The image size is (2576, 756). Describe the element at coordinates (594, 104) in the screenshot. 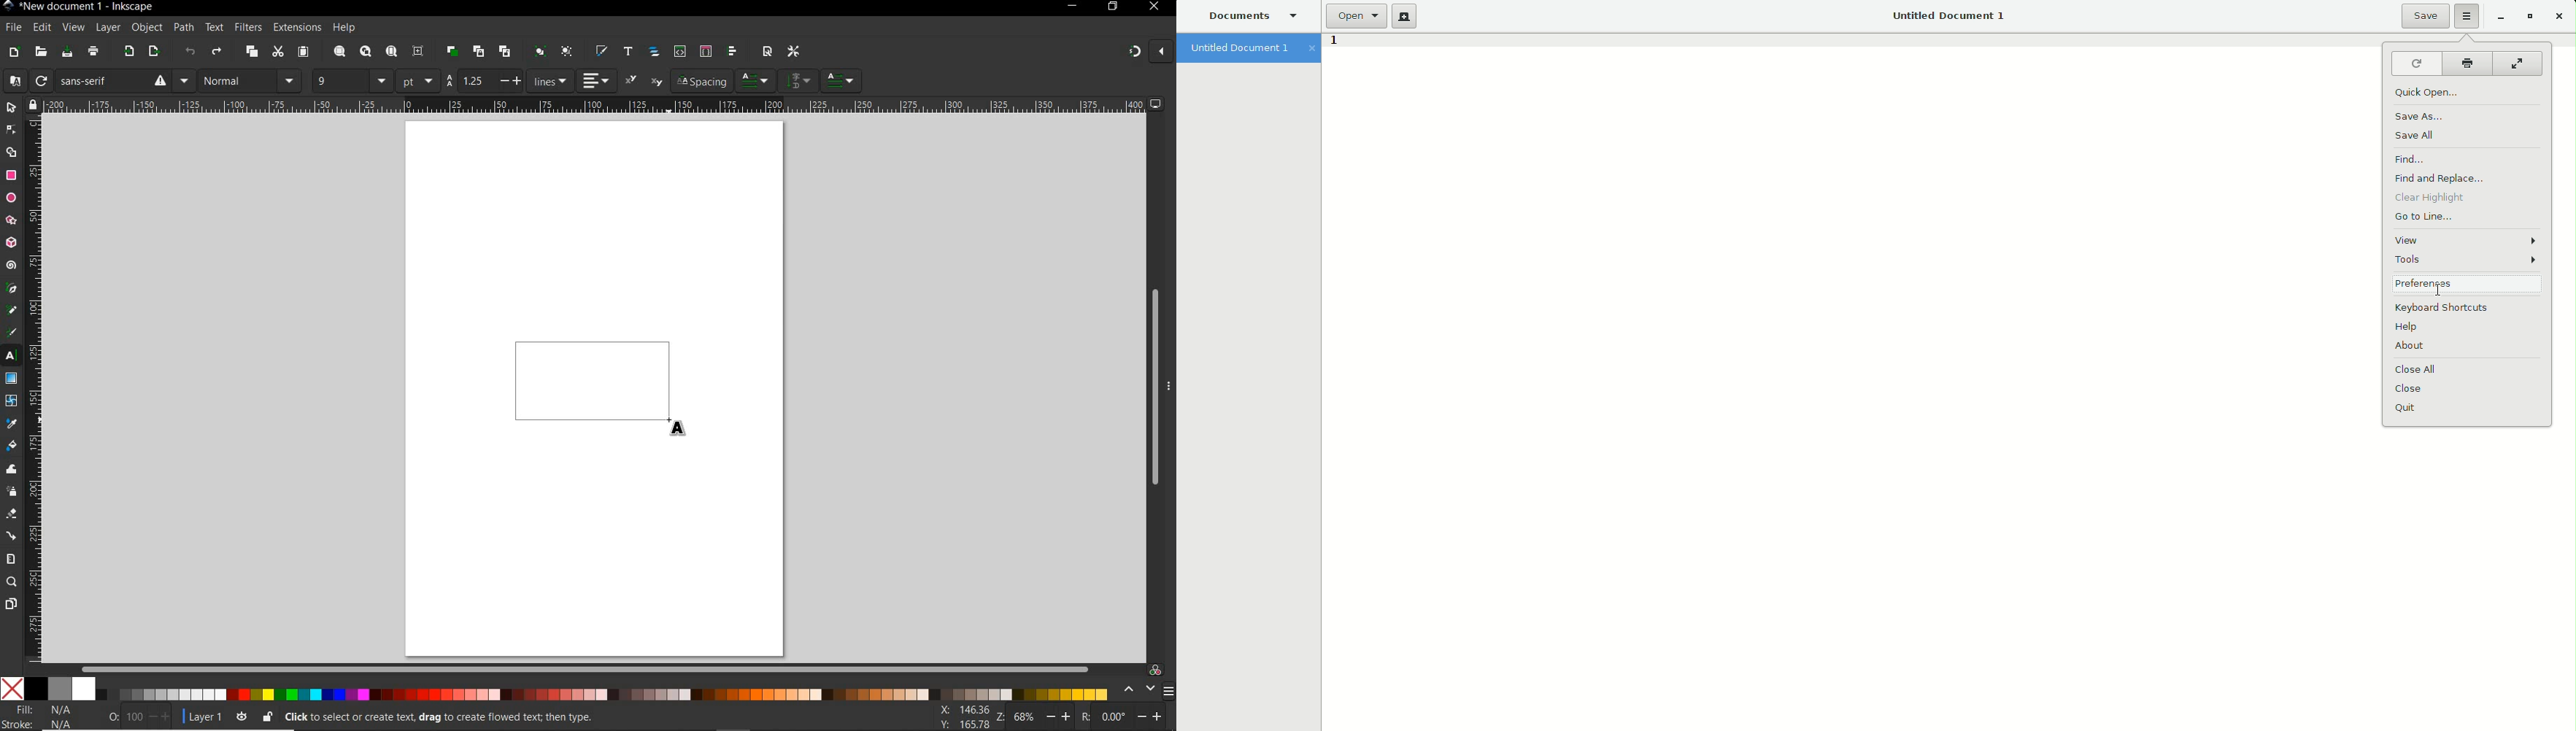

I see `ruler` at that location.